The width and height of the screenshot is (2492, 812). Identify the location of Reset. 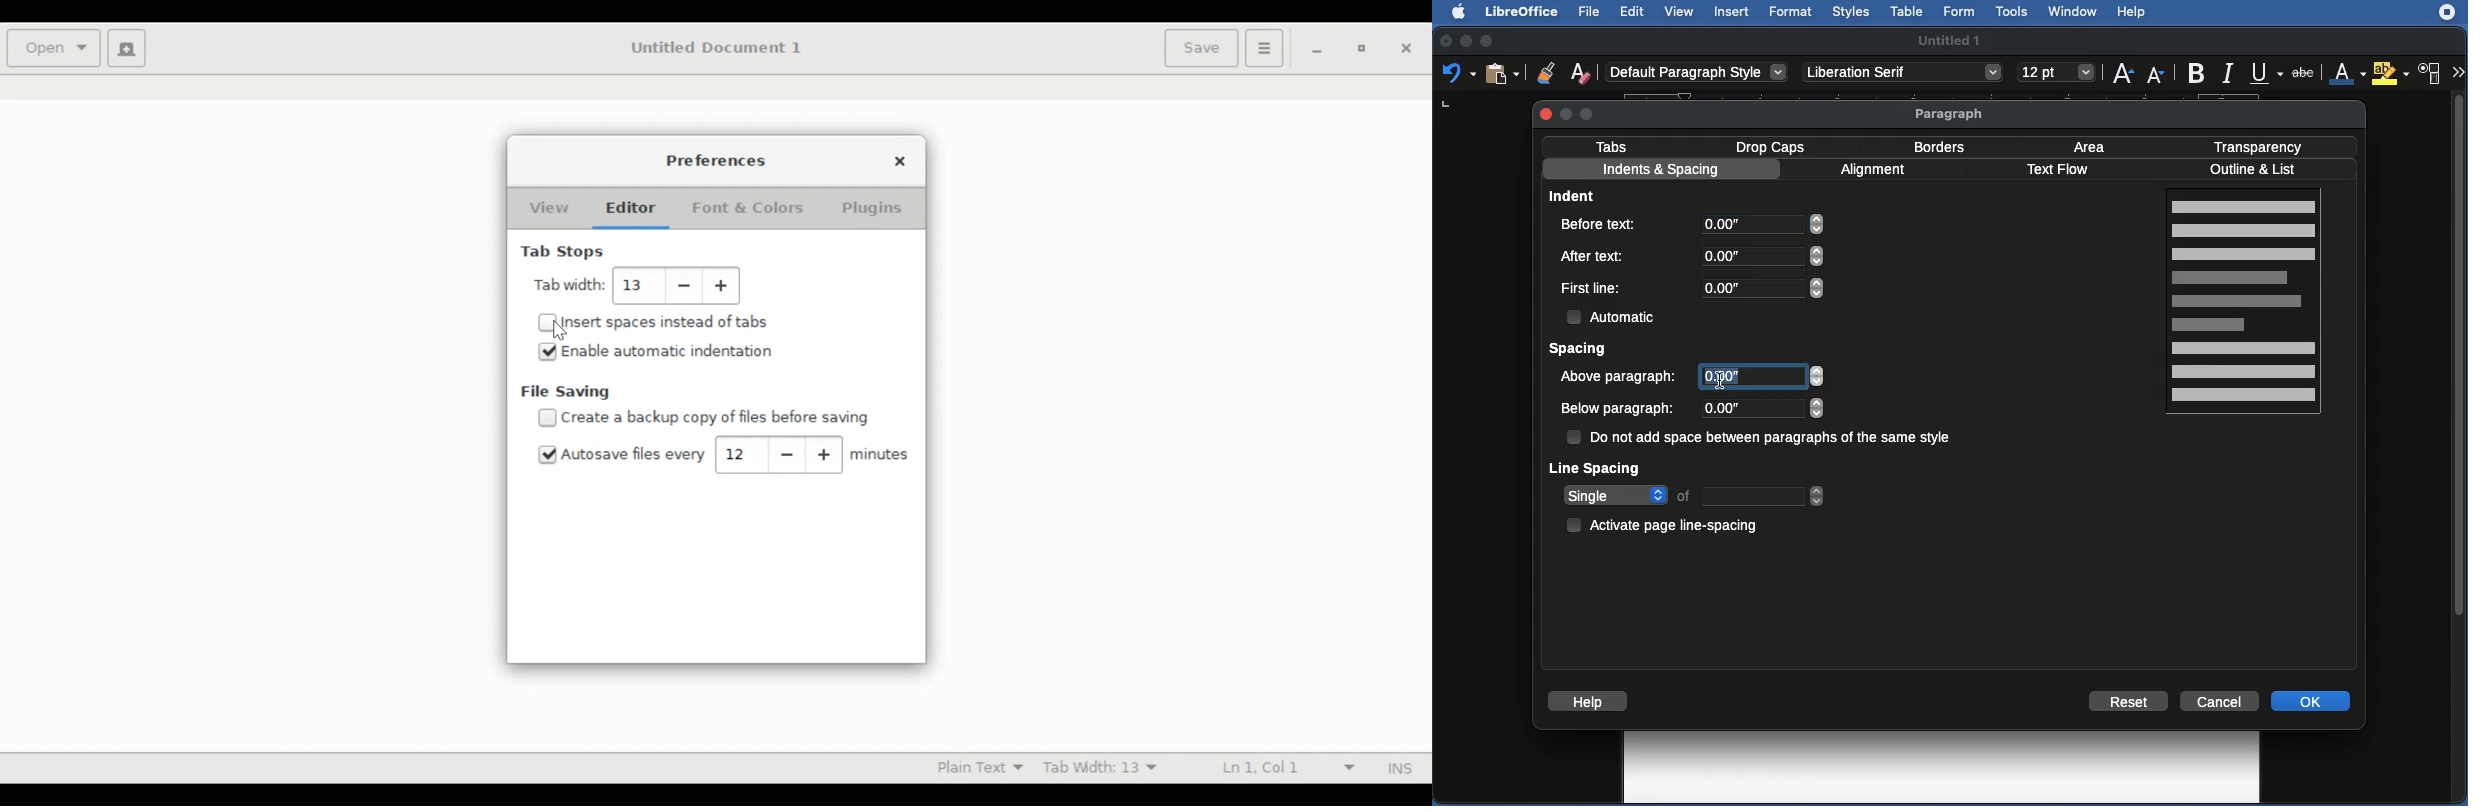
(2129, 701).